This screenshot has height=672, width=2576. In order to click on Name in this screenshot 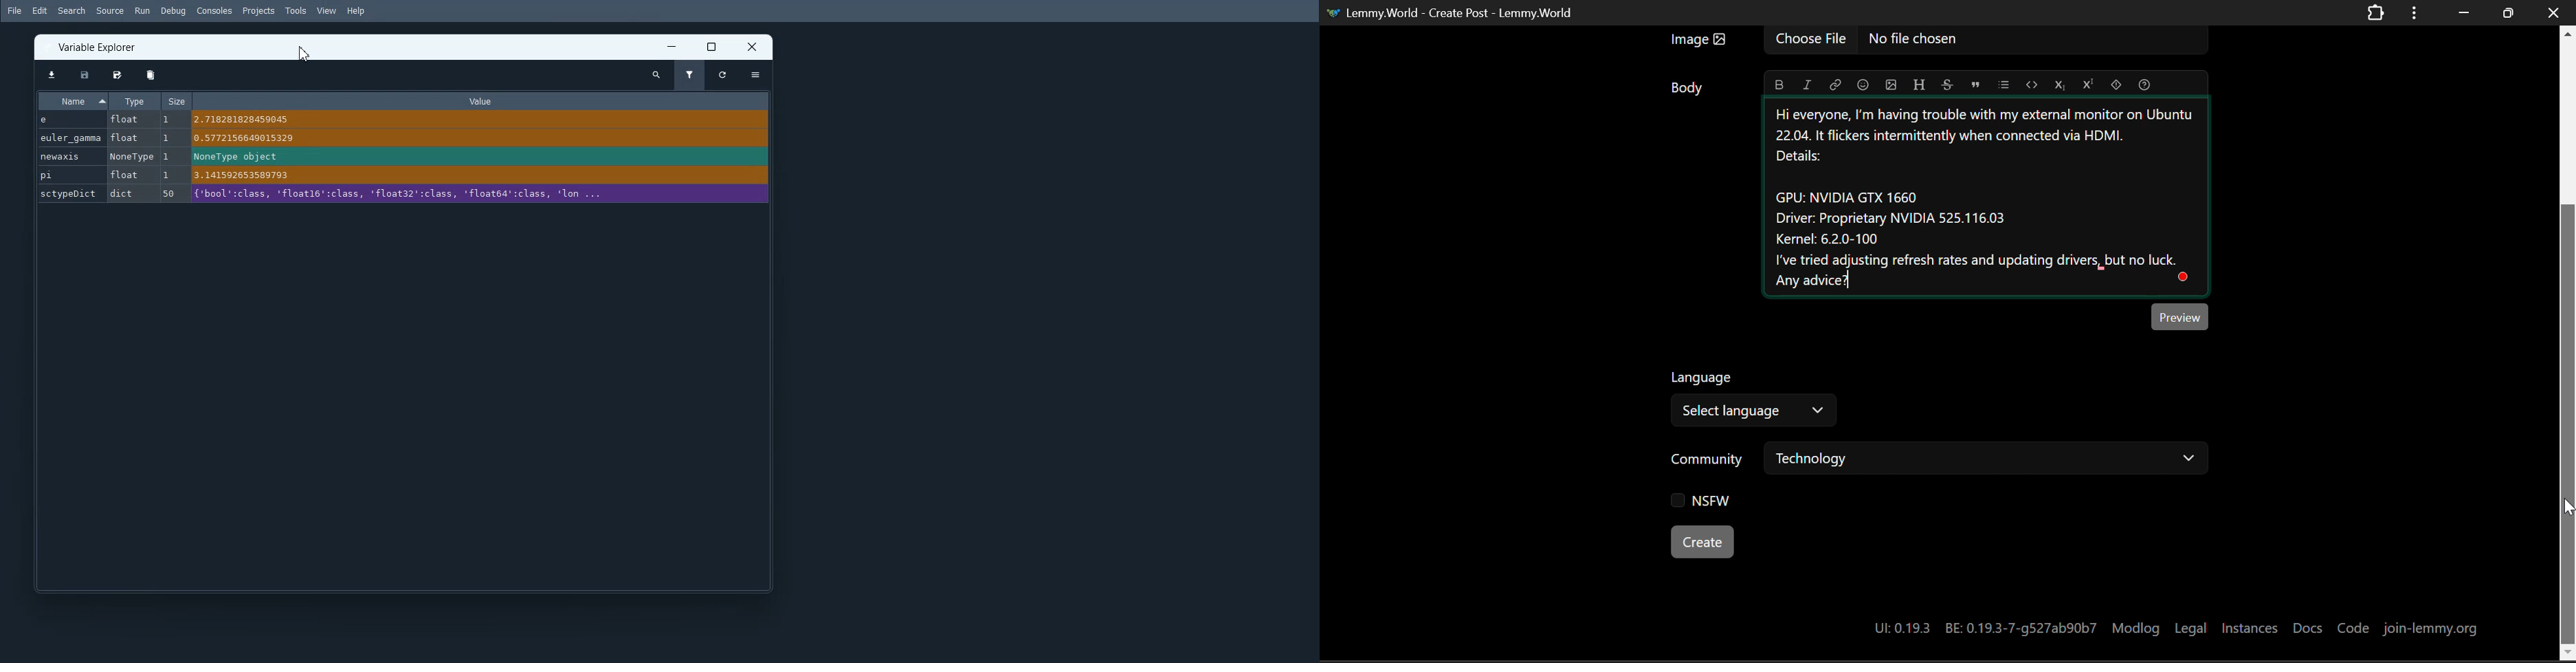, I will do `click(73, 100)`.